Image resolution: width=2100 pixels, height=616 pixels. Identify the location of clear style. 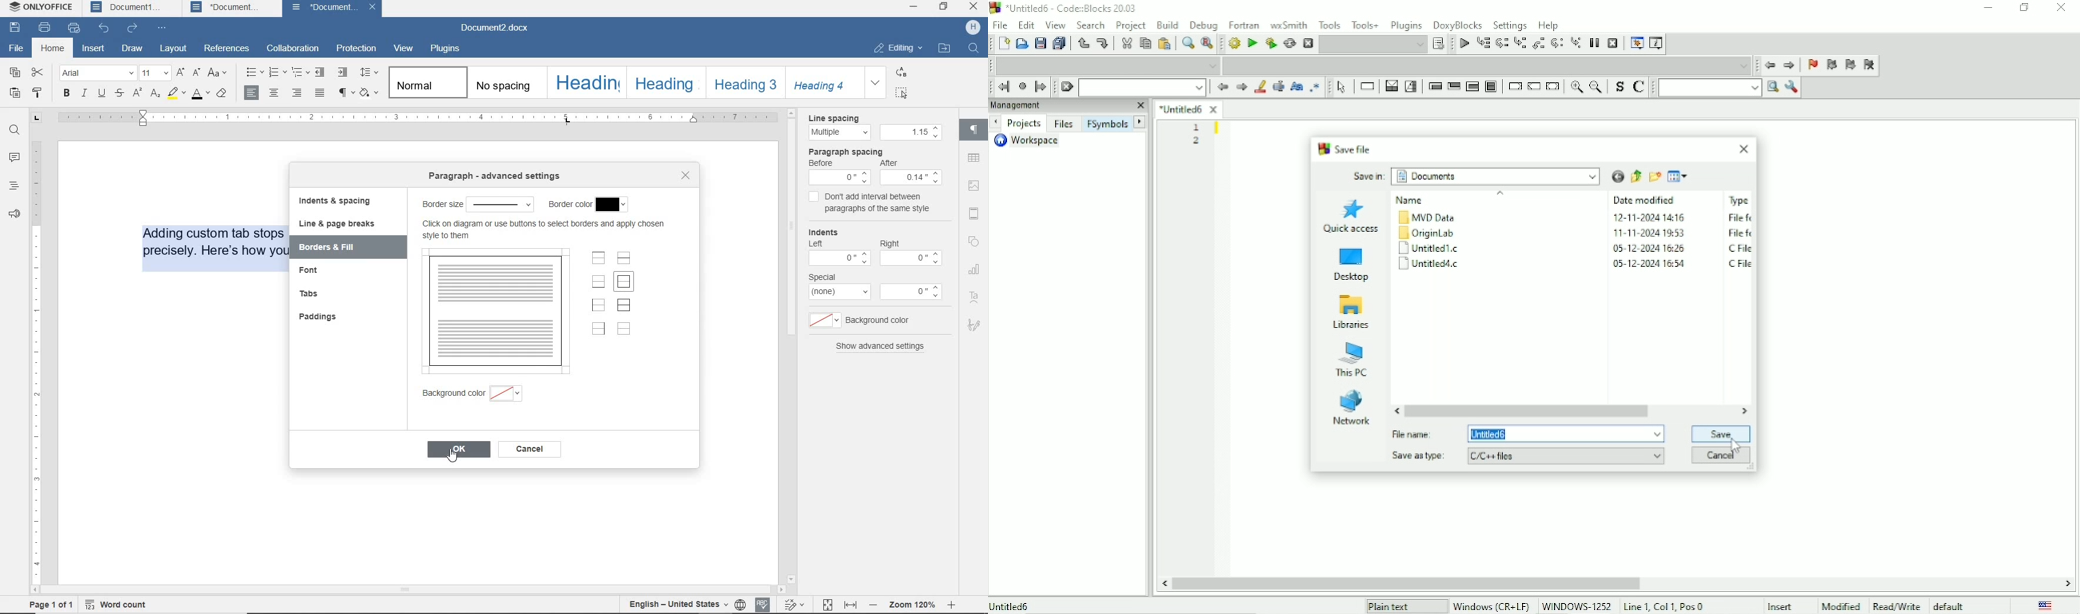
(224, 95).